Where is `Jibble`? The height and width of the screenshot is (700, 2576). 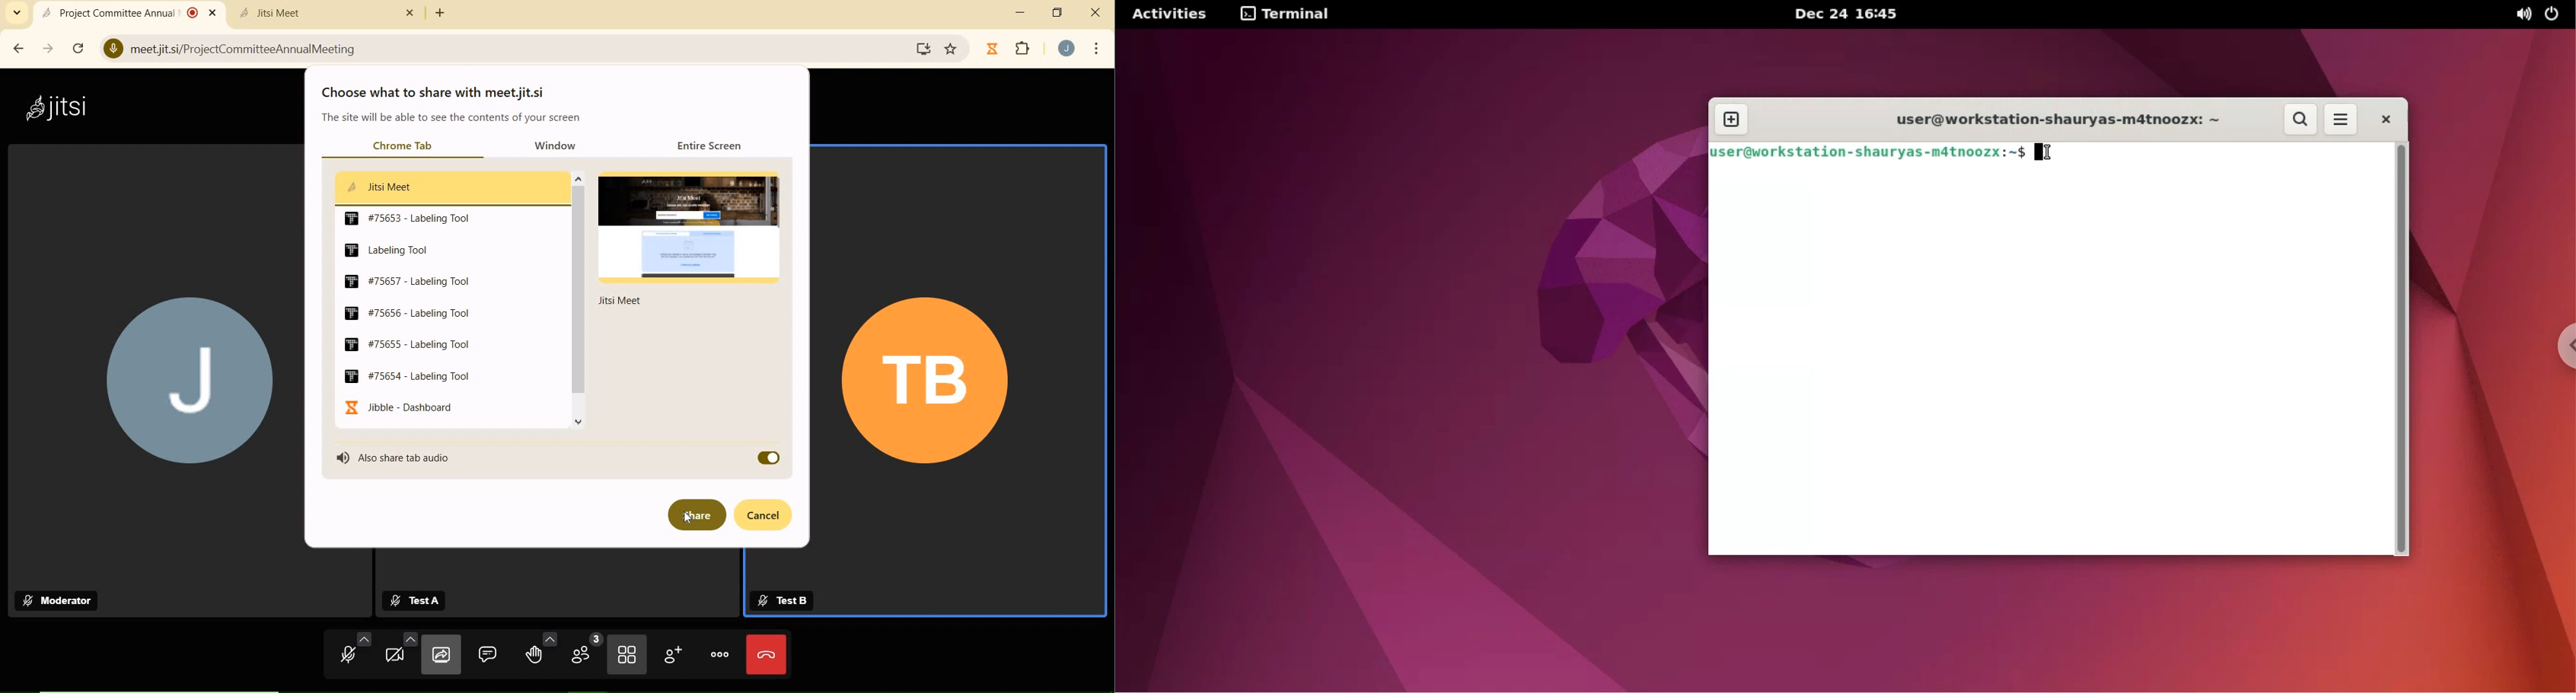
Jibble is located at coordinates (993, 48).